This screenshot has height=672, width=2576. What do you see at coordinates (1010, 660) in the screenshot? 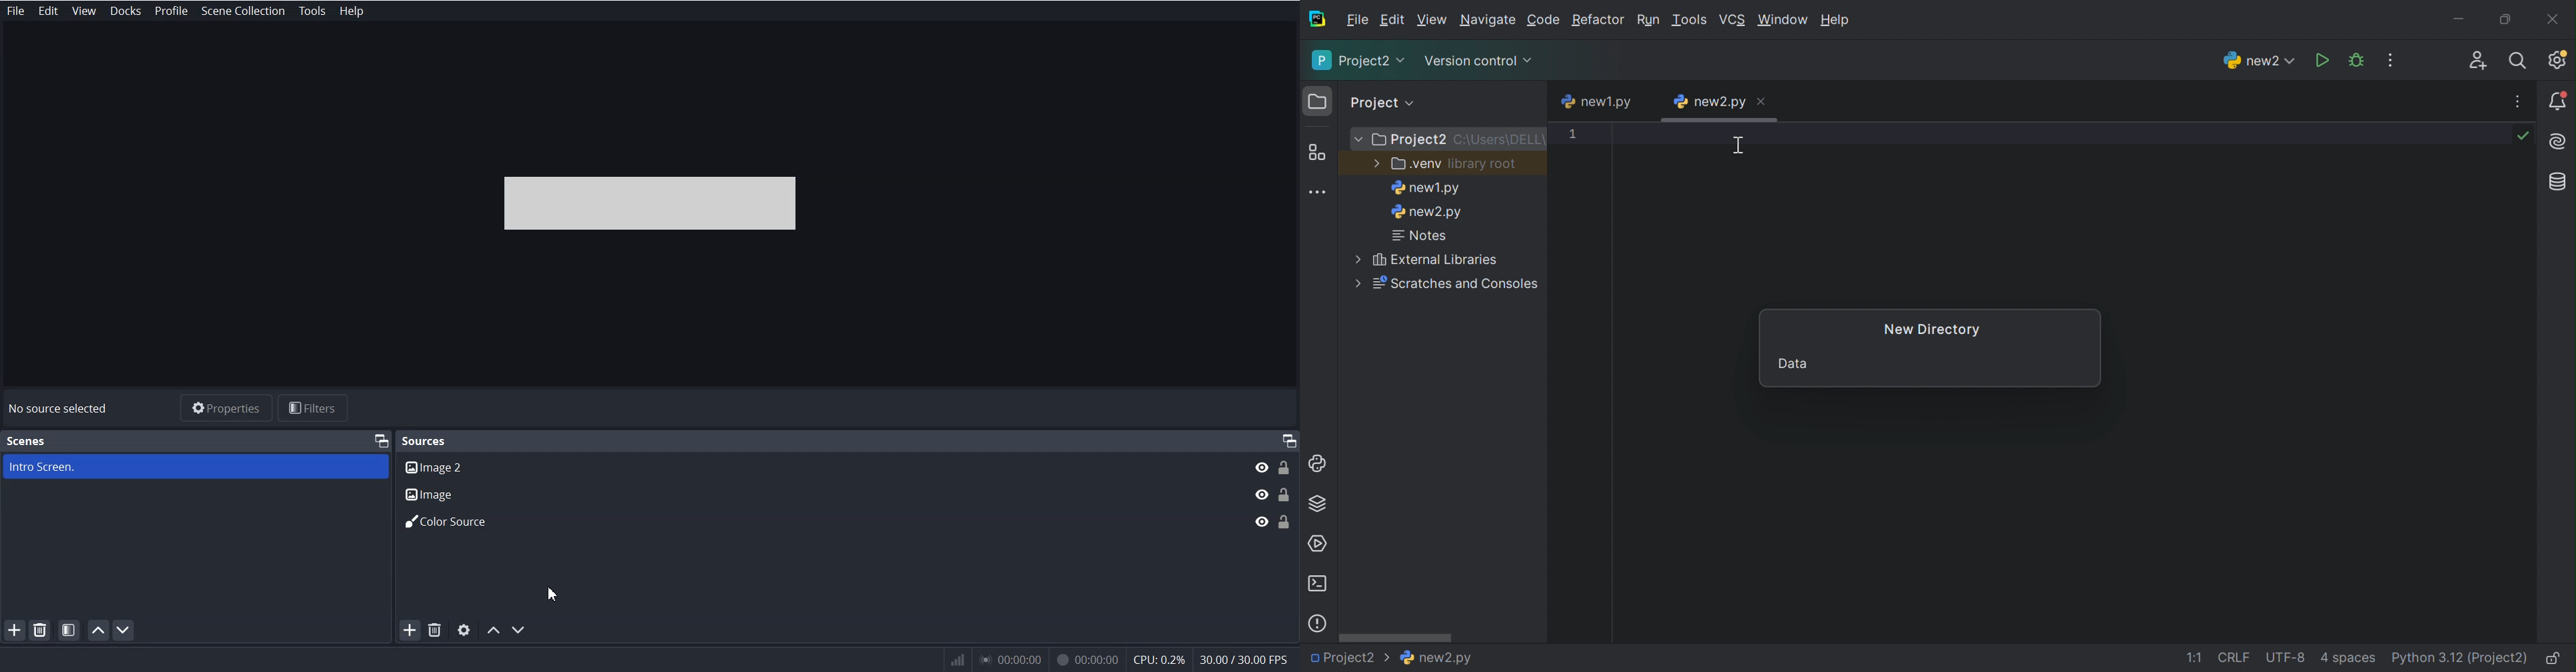
I see `00:00:00` at bounding box center [1010, 660].